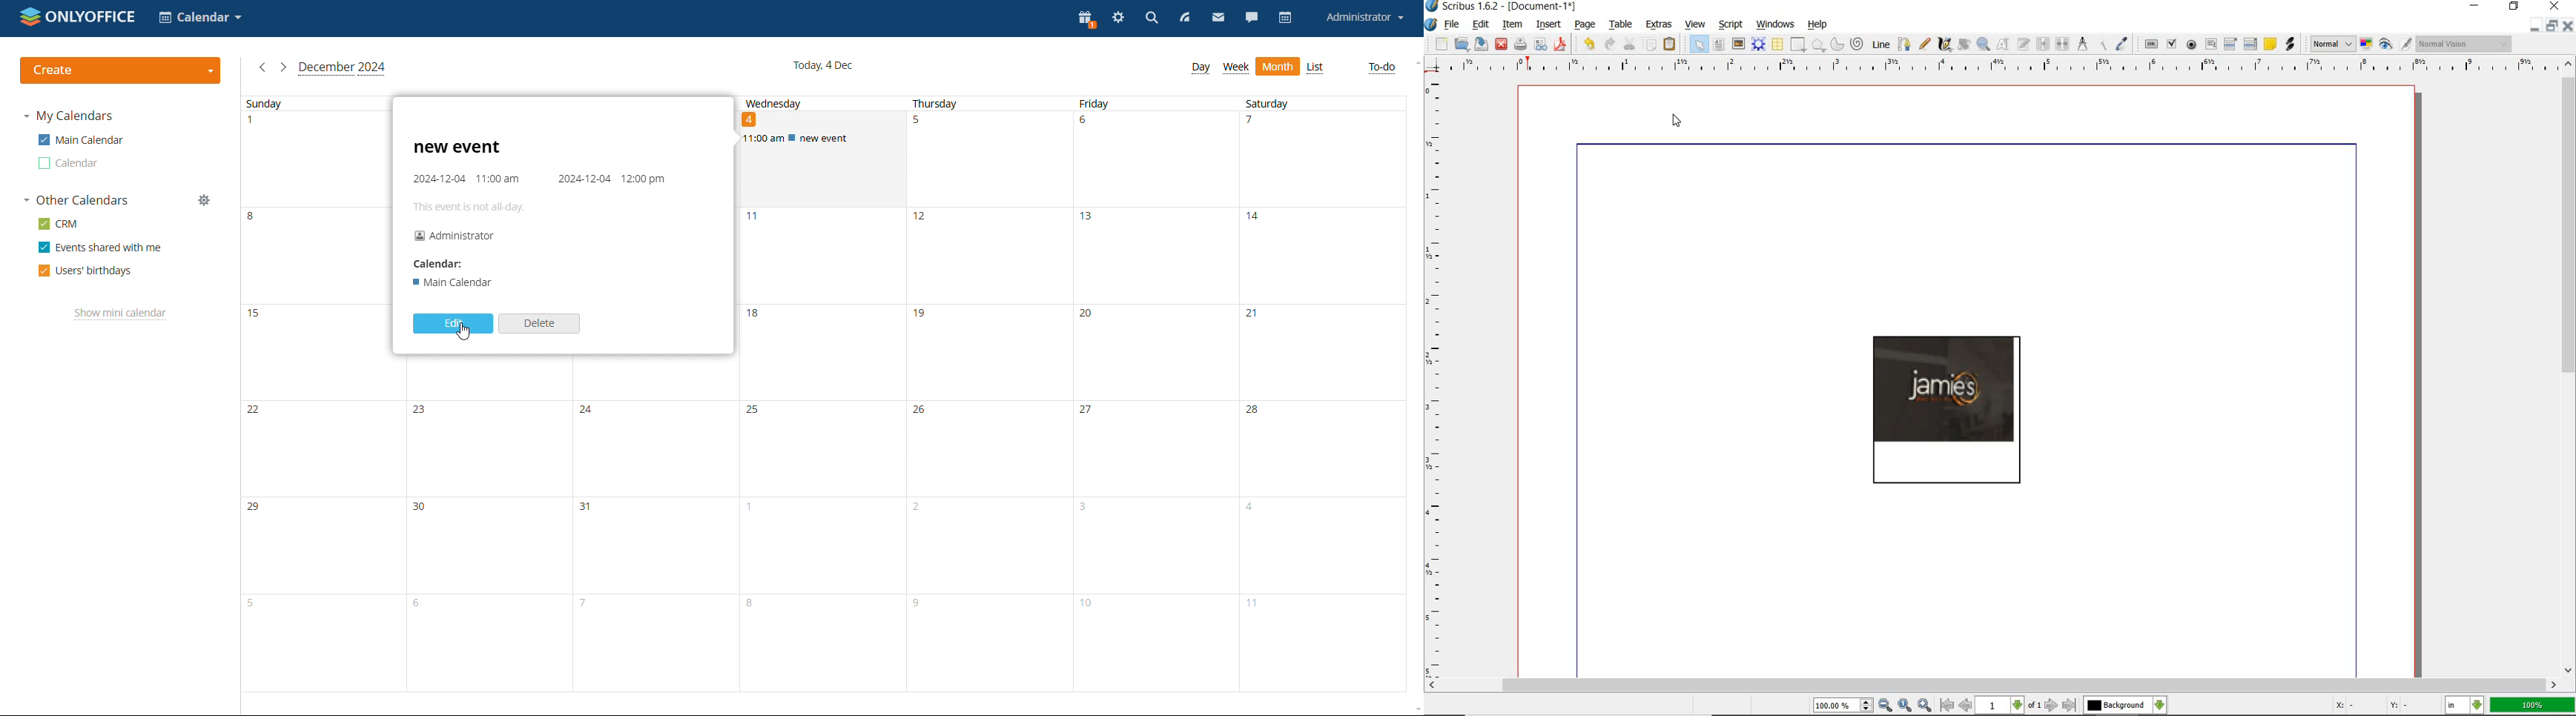 This screenshot has width=2576, height=728. Describe the element at coordinates (1512, 25) in the screenshot. I see `item` at that location.